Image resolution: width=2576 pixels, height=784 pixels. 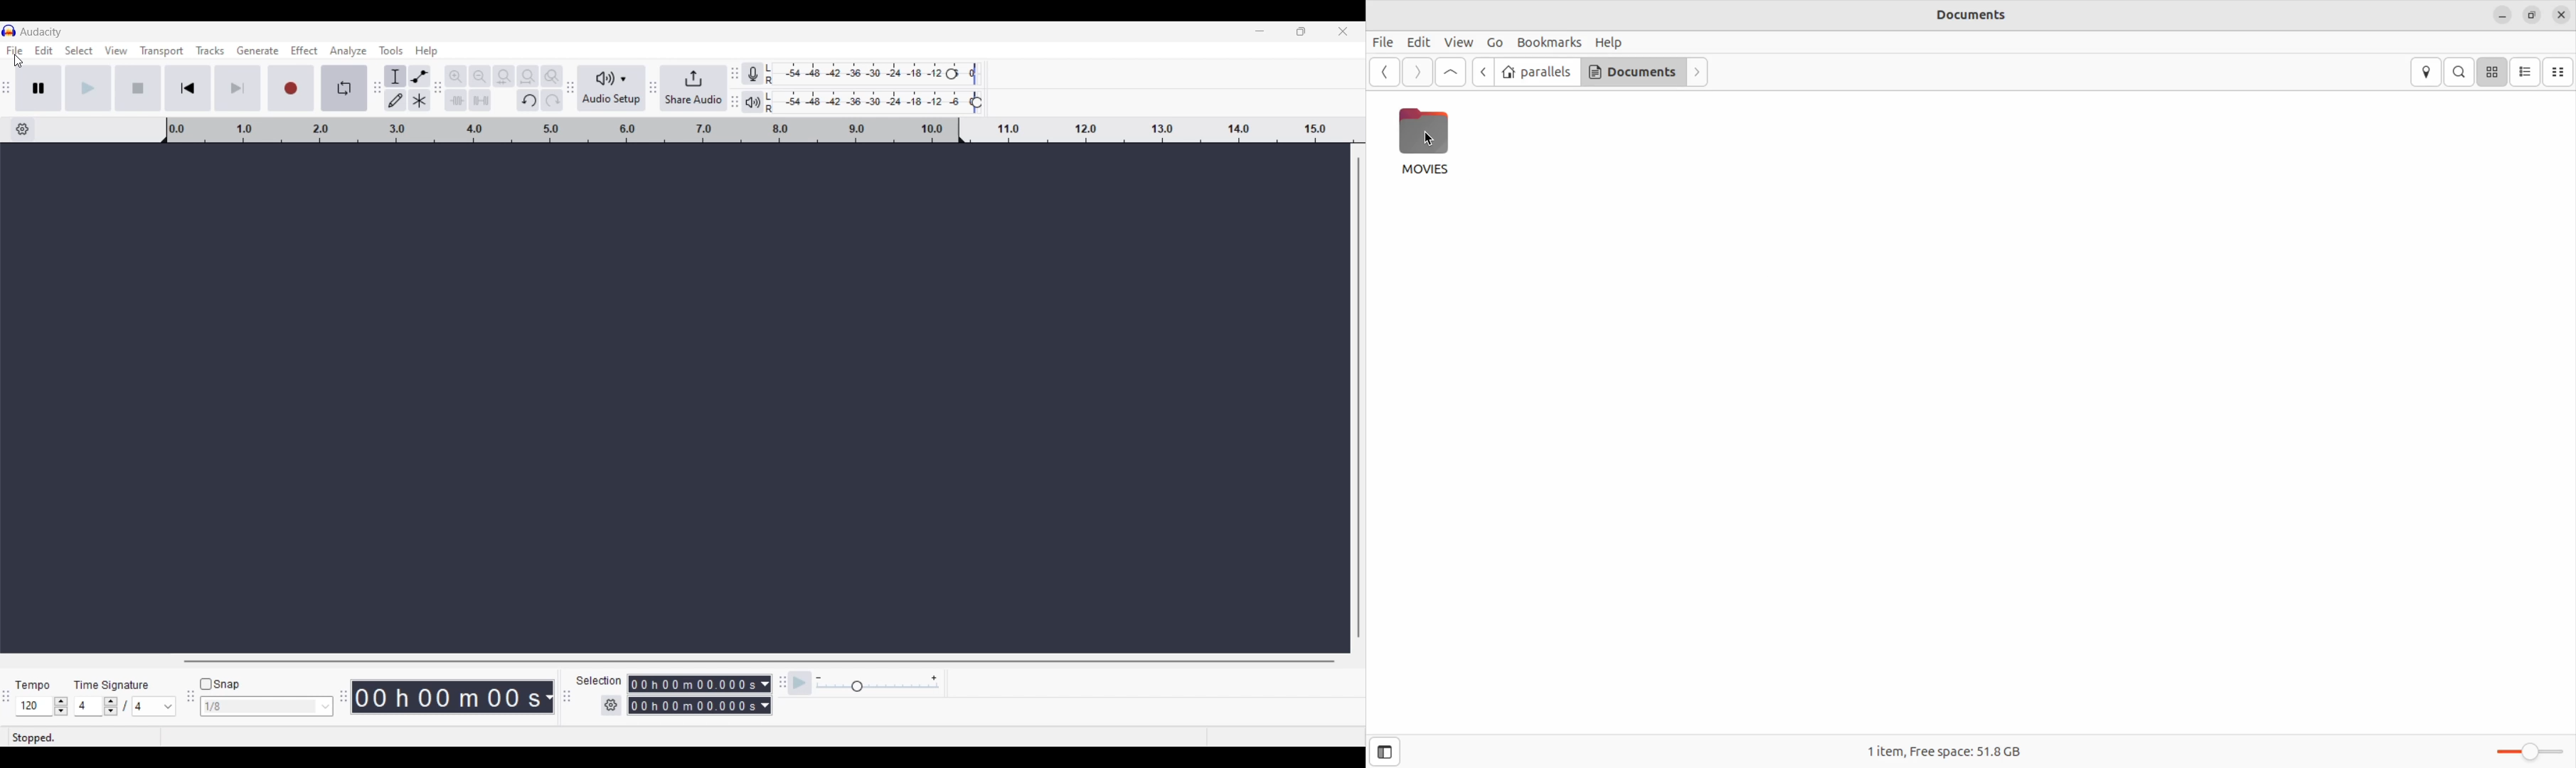 What do you see at coordinates (612, 705) in the screenshot?
I see `Selection settings` at bounding box center [612, 705].